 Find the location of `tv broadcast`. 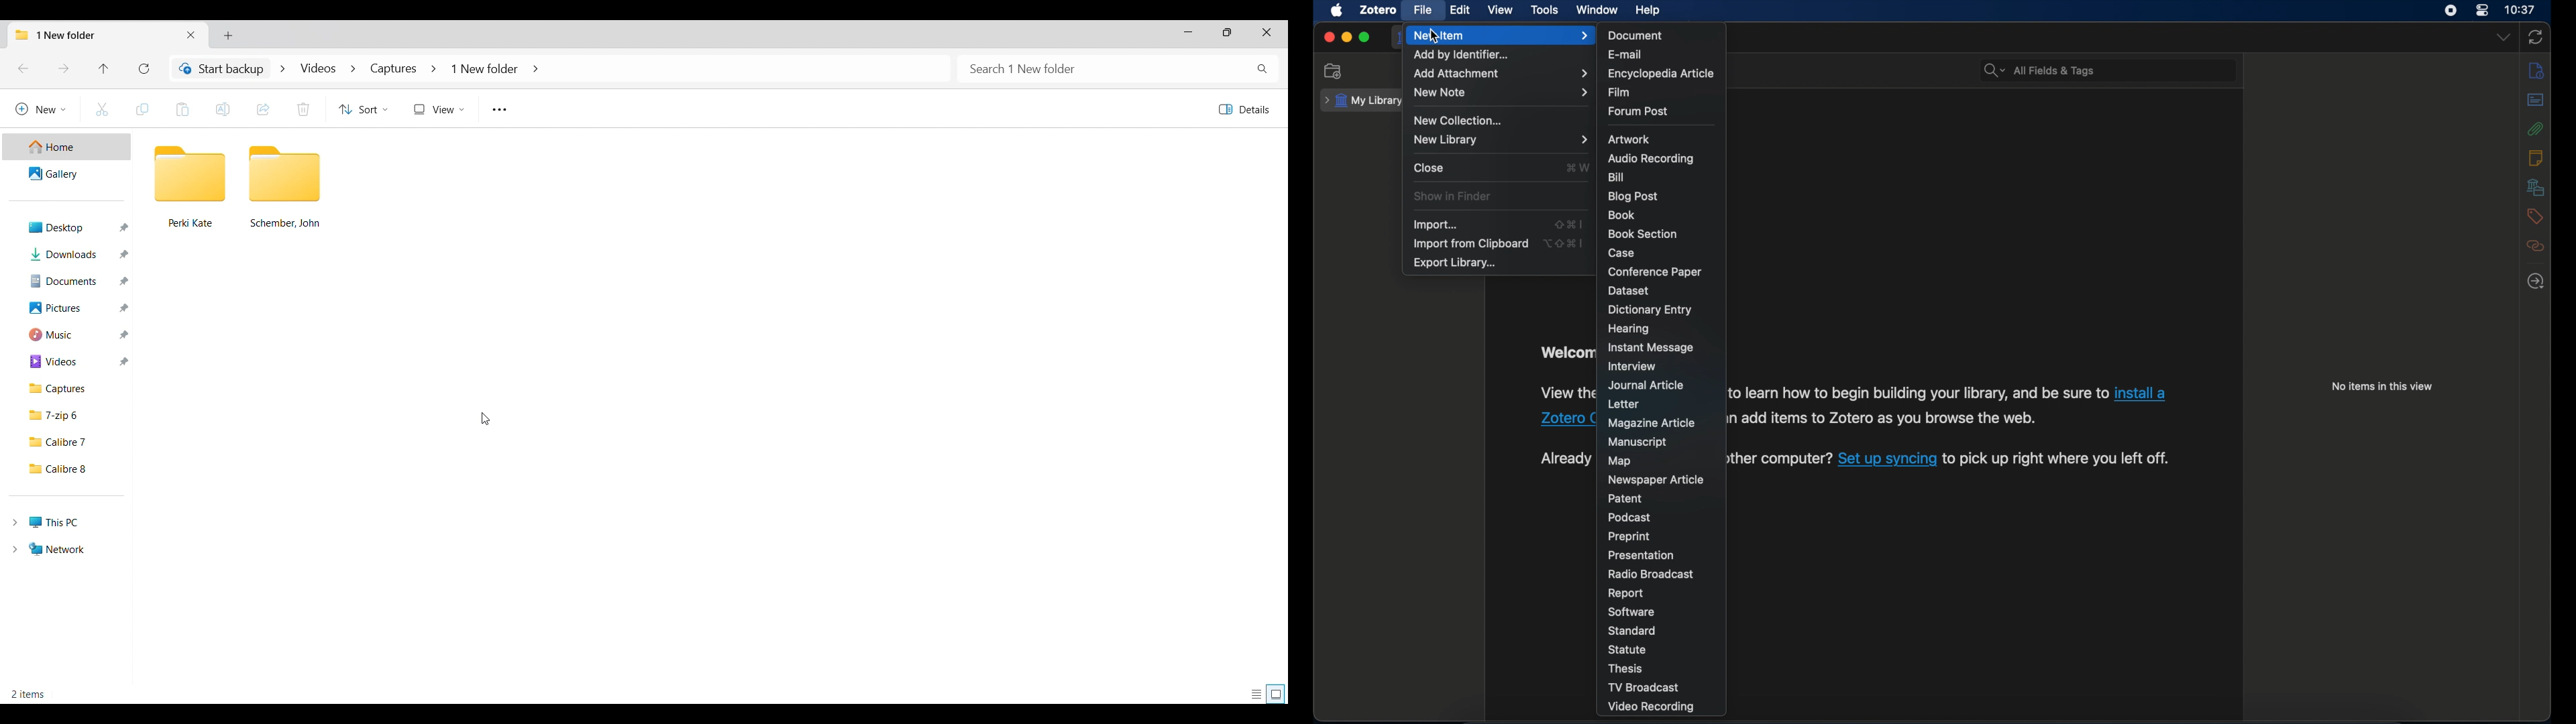

tv broadcast is located at coordinates (1646, 687).